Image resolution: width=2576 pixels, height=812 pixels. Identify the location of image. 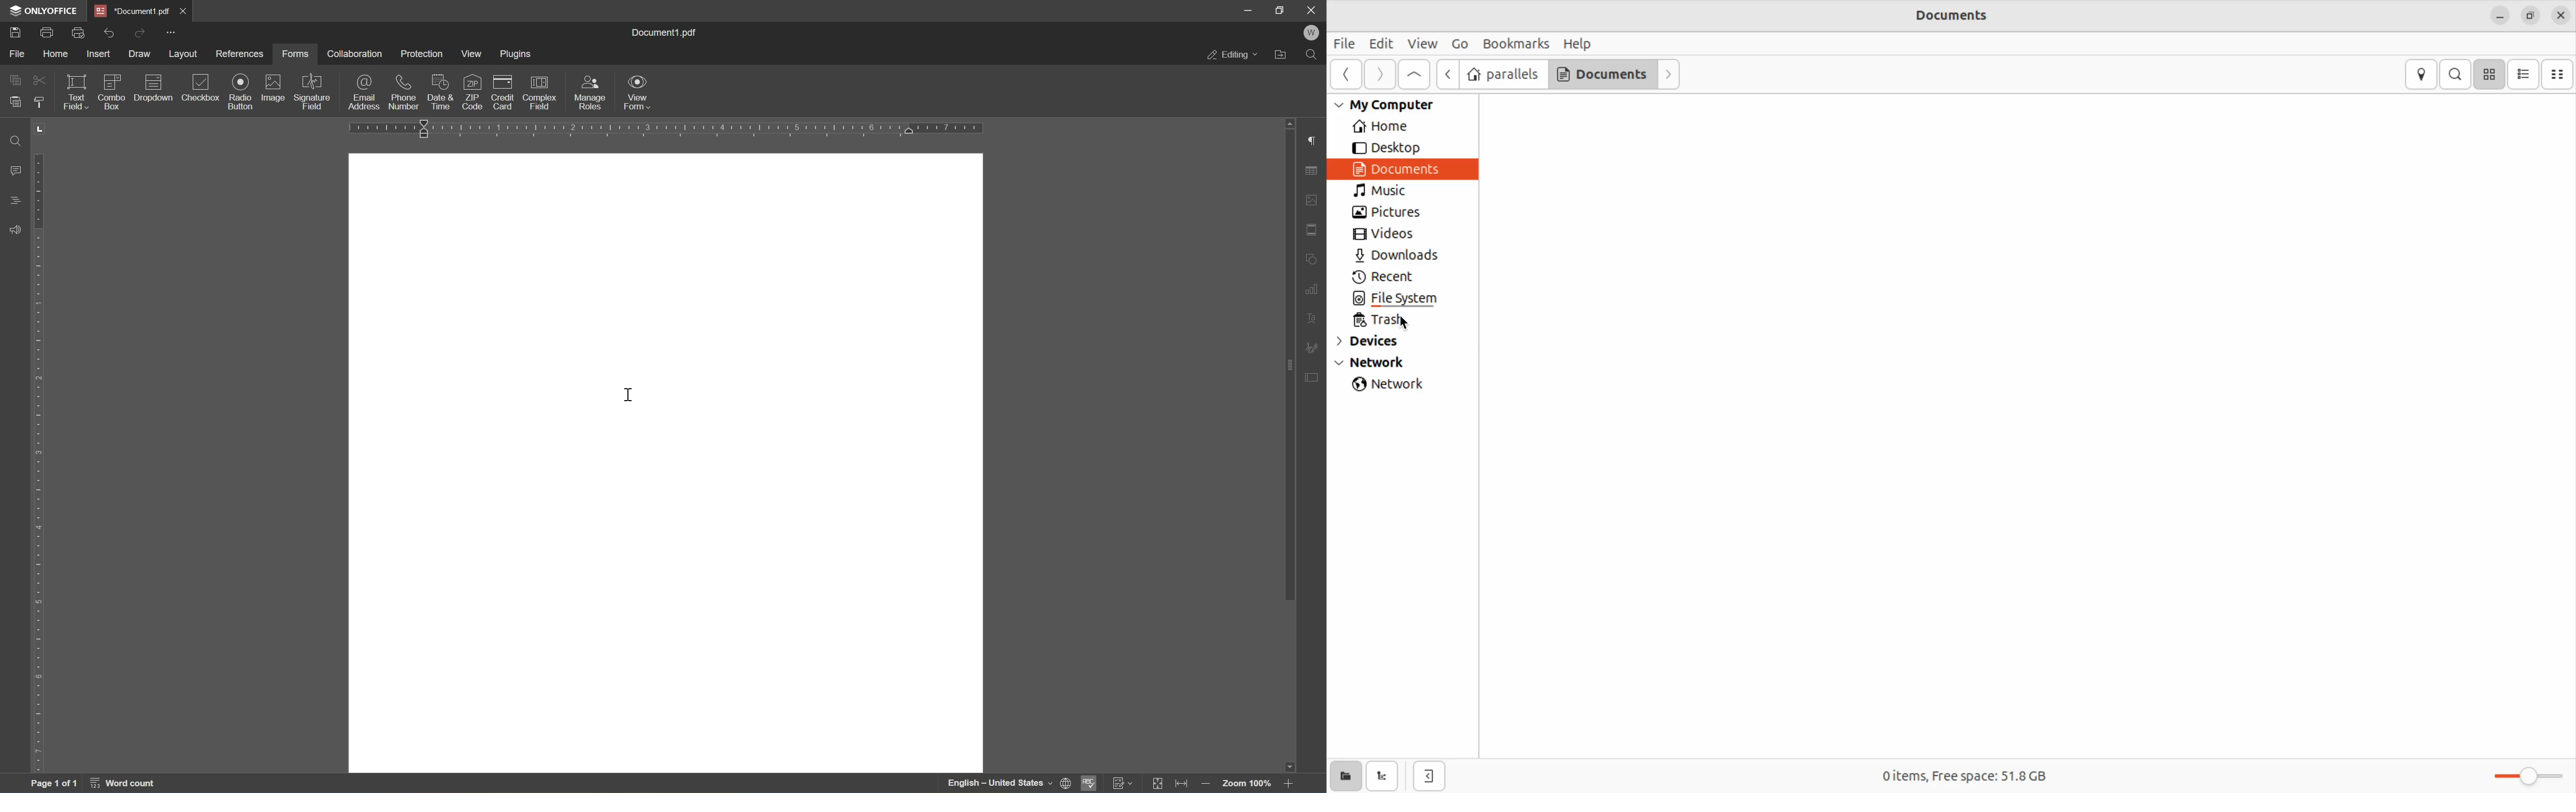
(273, 92).